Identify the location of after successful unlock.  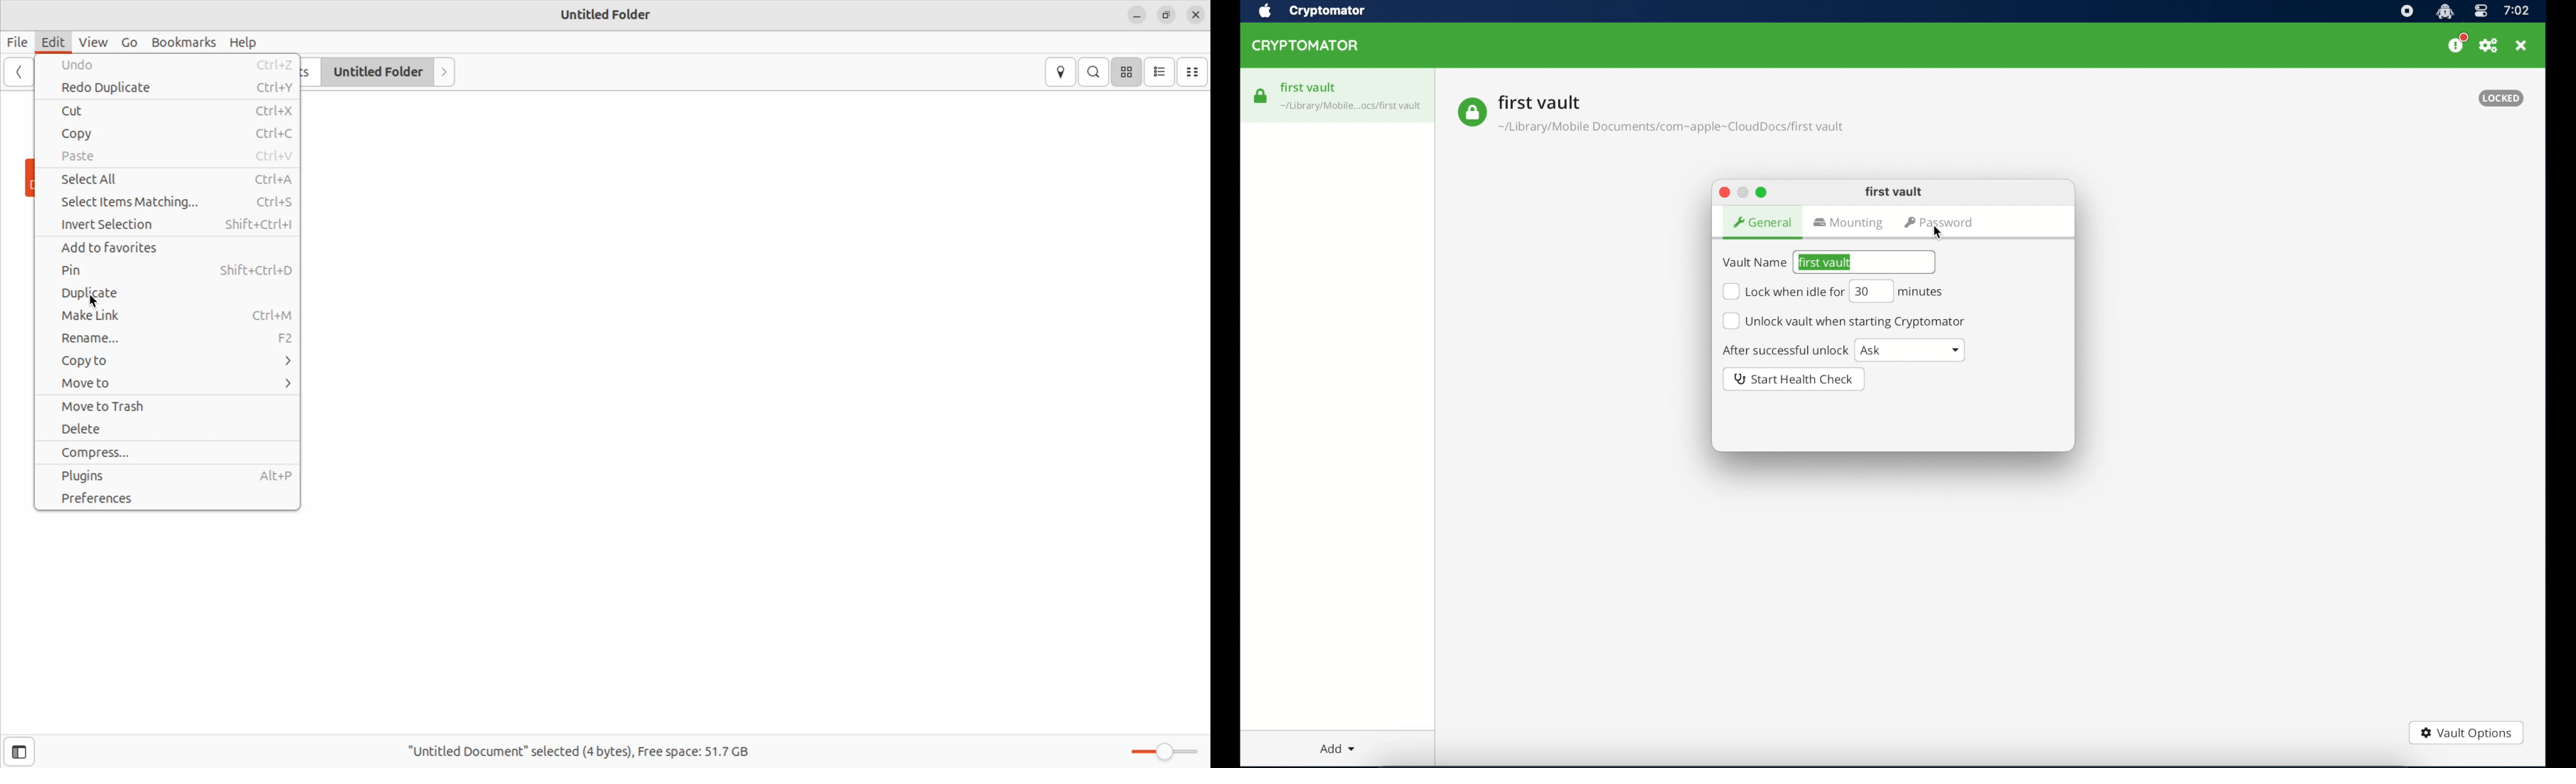
(1786, 351).